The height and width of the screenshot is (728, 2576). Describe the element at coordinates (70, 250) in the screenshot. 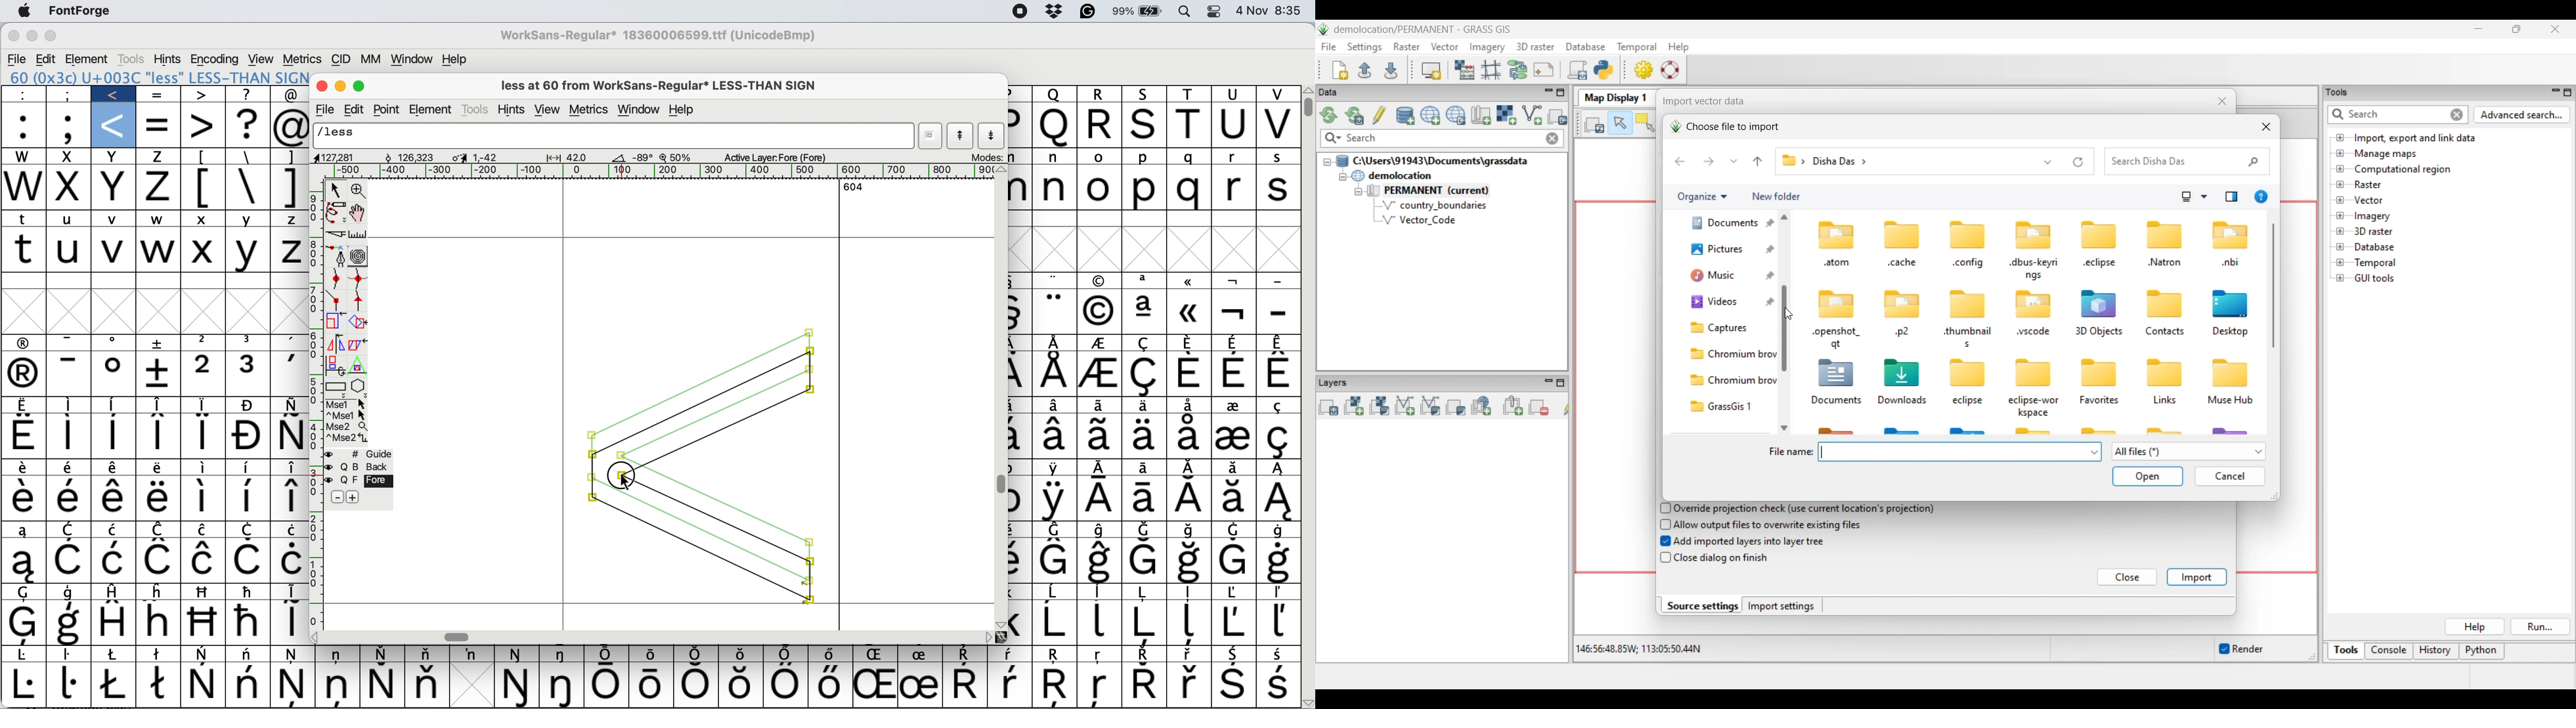

I see `u` at that location.